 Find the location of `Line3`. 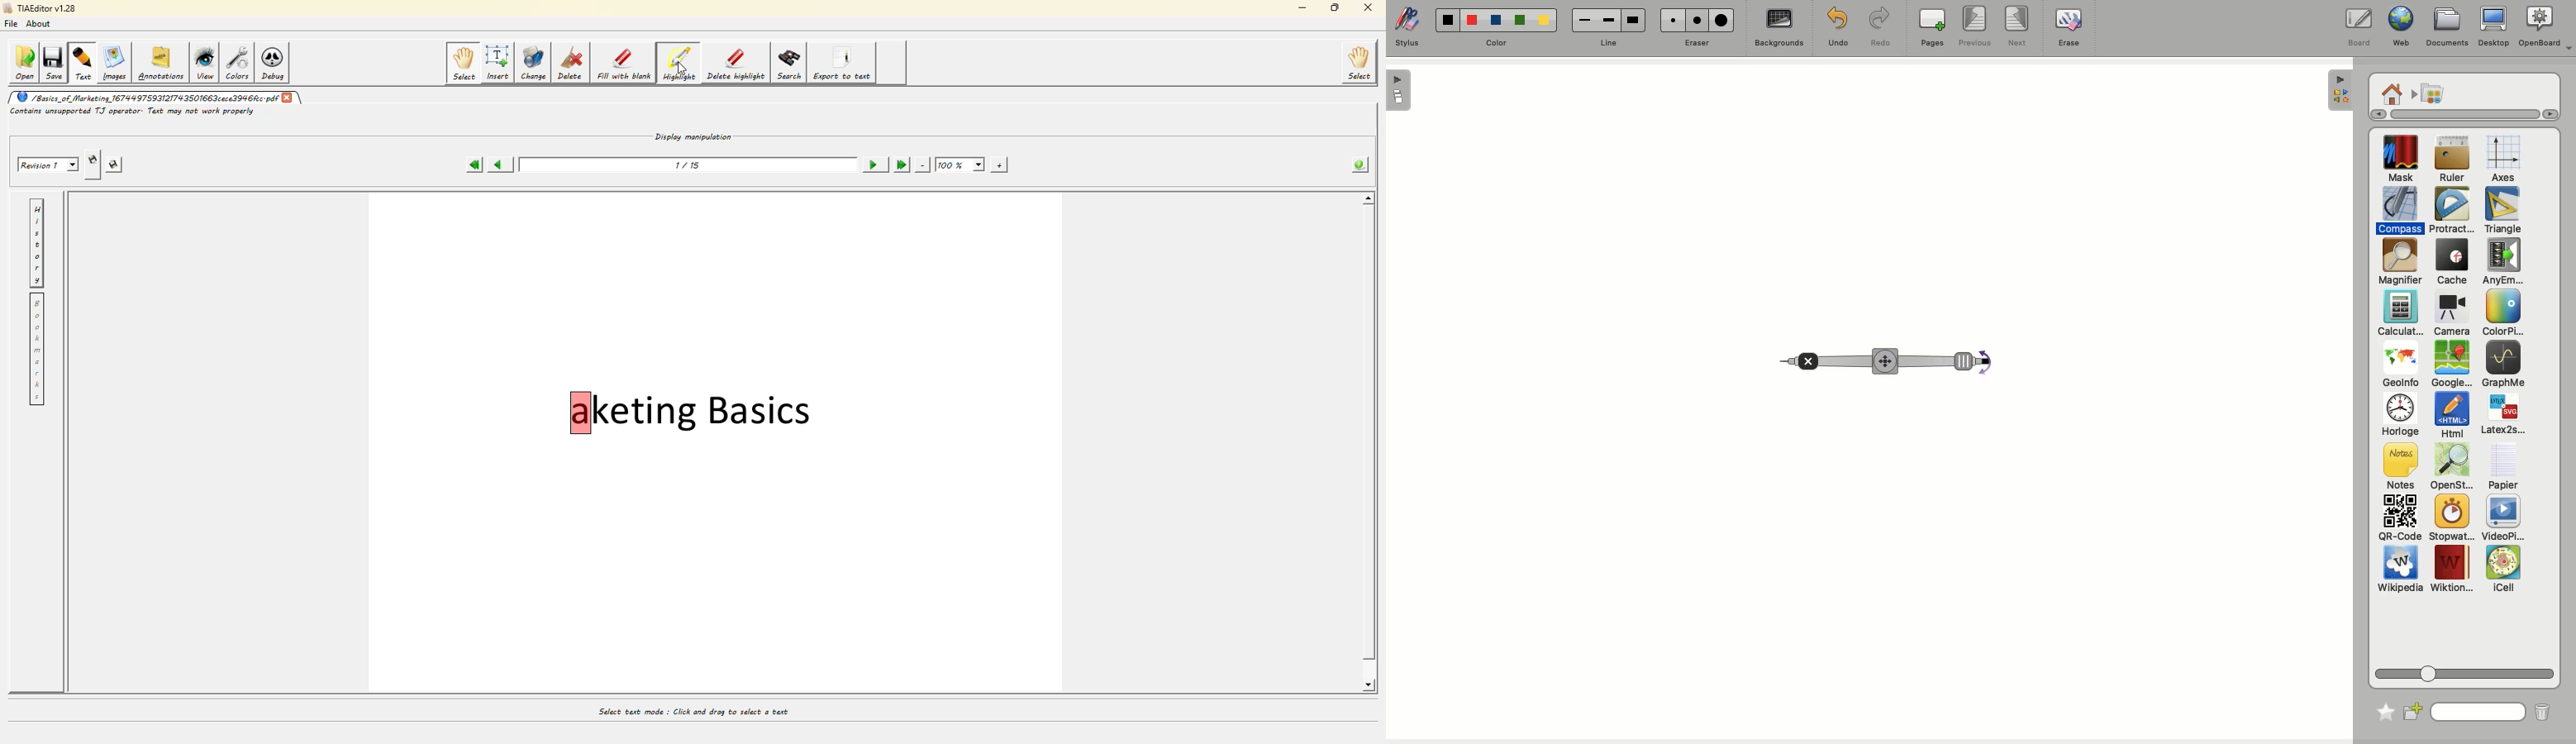

Line3 is located at coordinates (1631, 20).